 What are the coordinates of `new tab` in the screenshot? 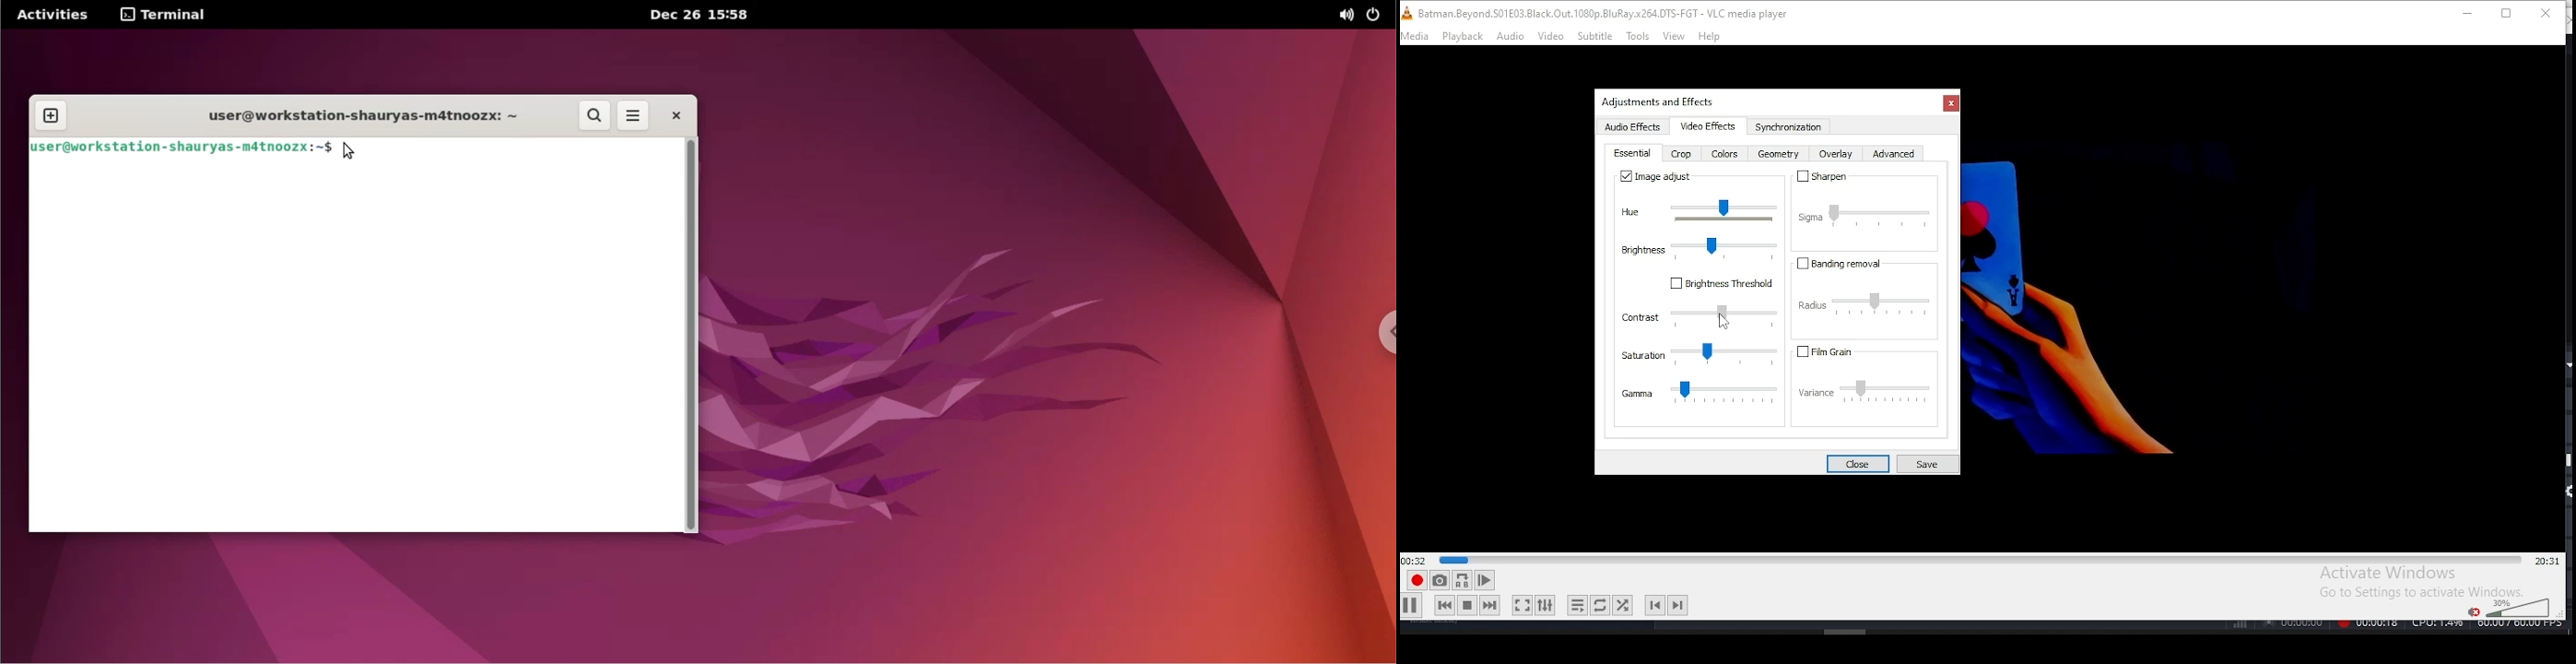 It's located at (49, 117).